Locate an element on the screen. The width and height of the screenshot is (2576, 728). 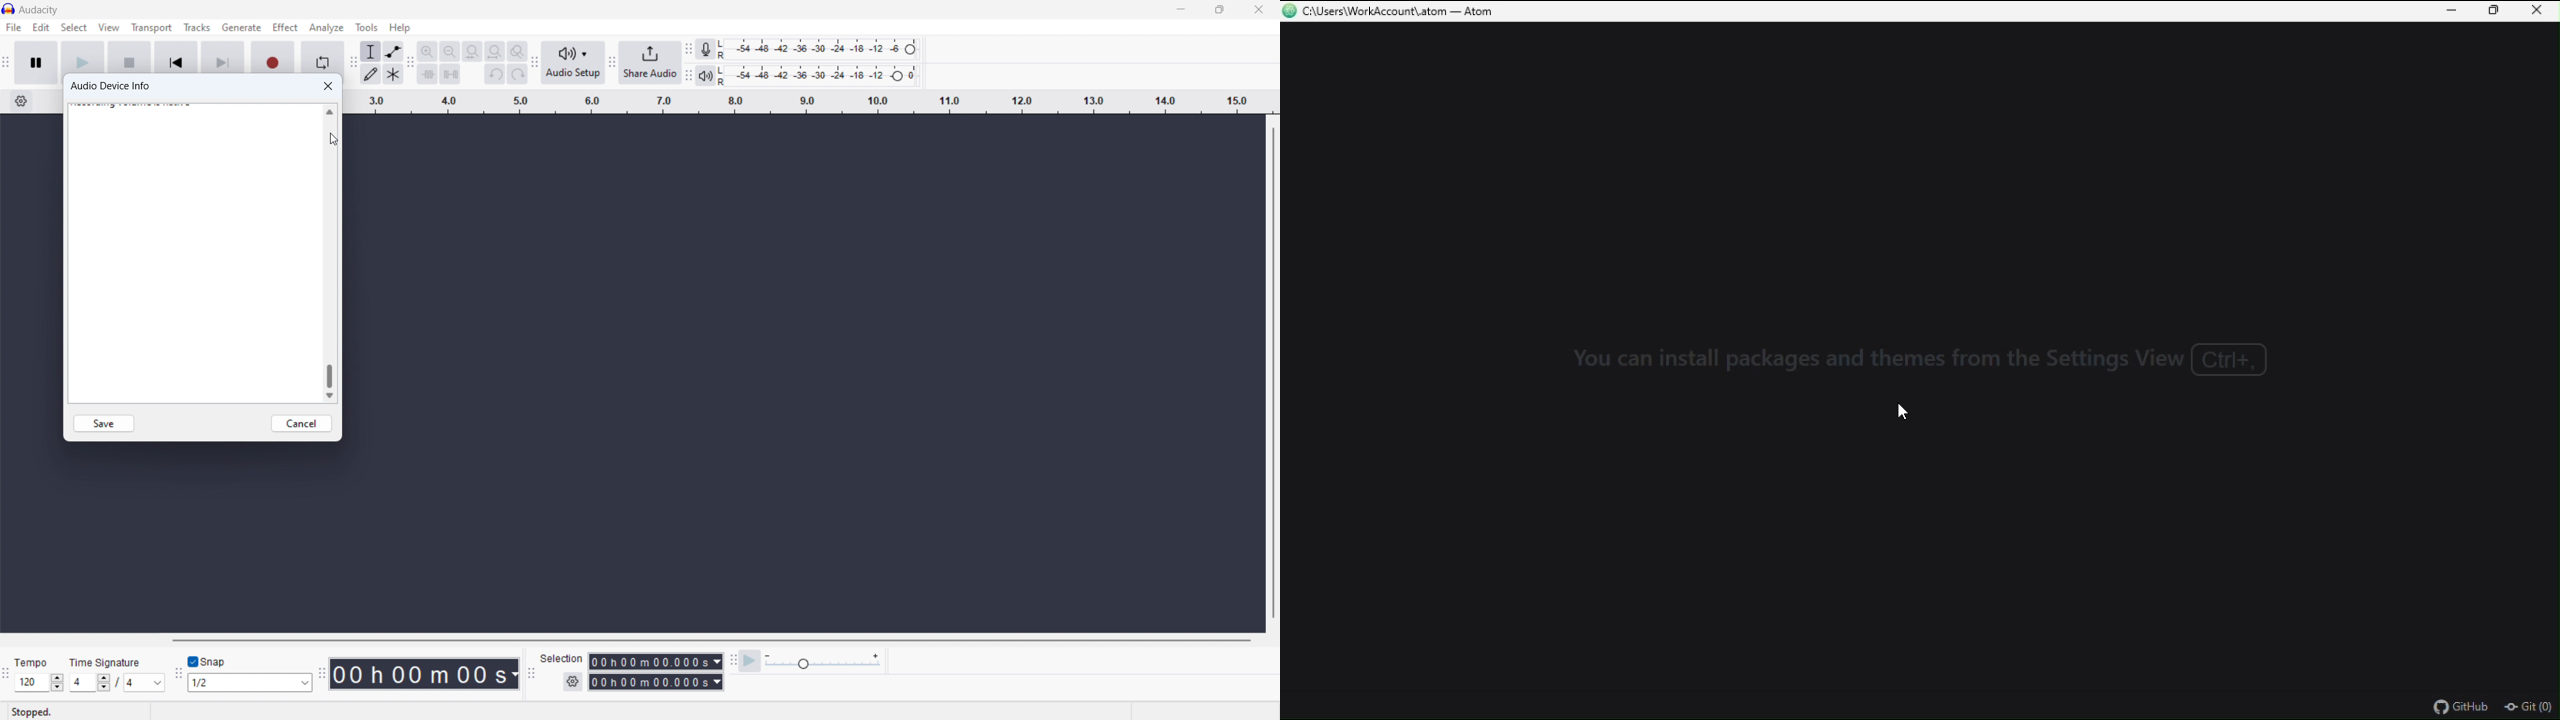
envelop tool is located at coordinates (394, 52).